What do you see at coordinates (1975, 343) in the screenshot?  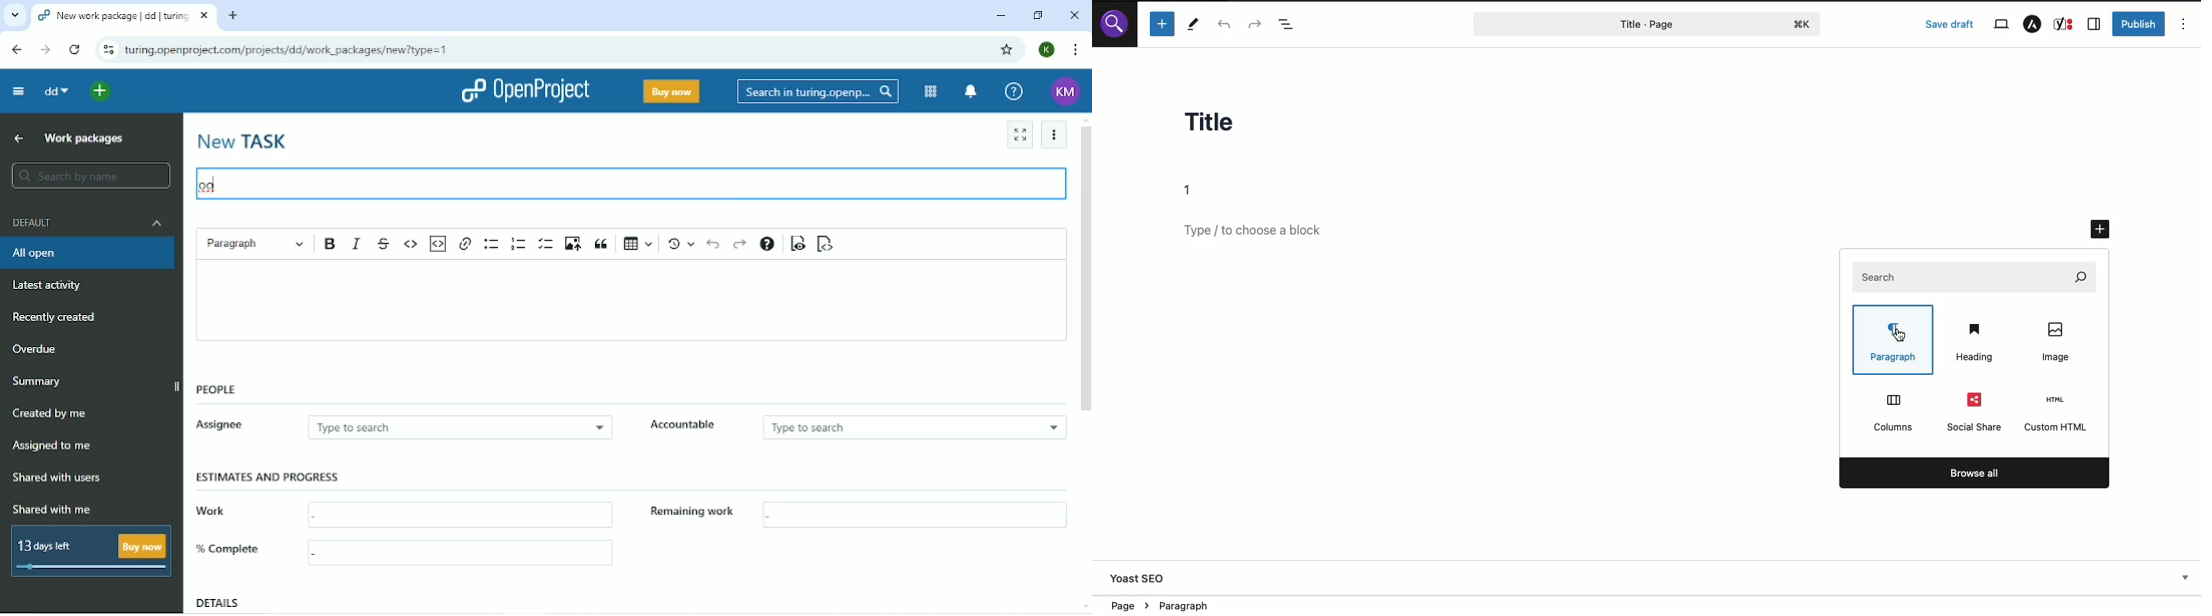 I see `Heading` at bounding box center [1975, 343].